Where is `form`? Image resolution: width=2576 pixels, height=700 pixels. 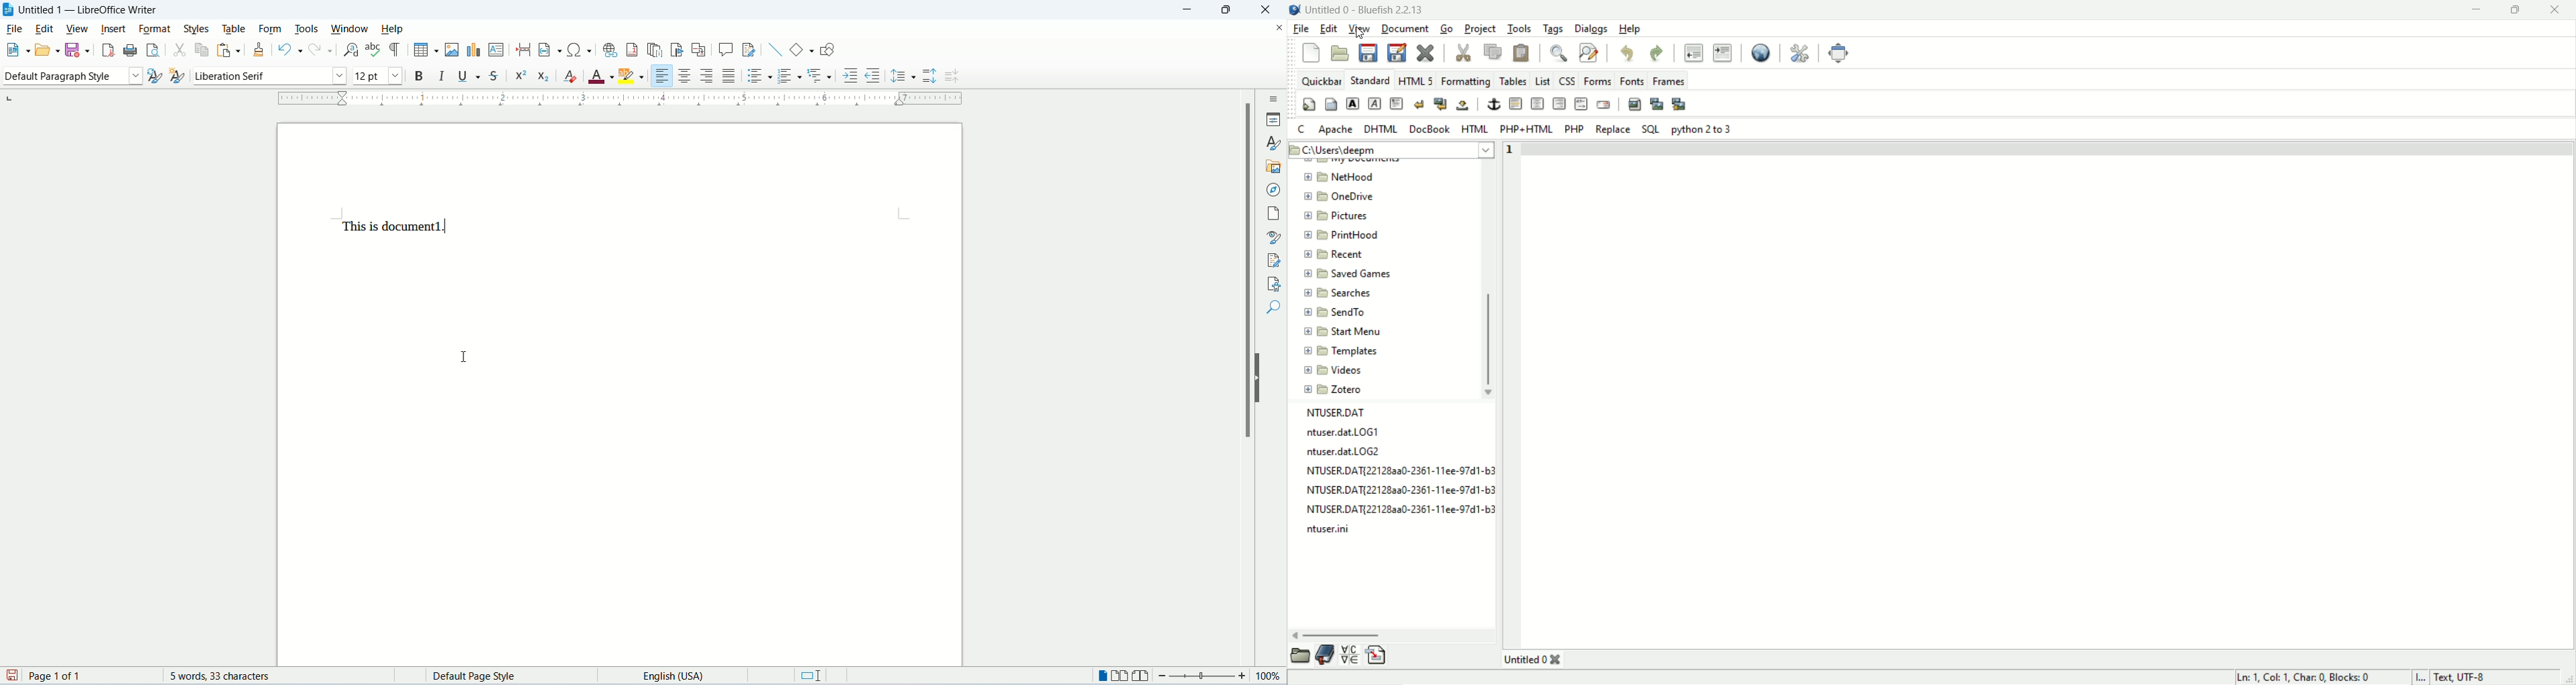 form is located at coordinates (274, 29).